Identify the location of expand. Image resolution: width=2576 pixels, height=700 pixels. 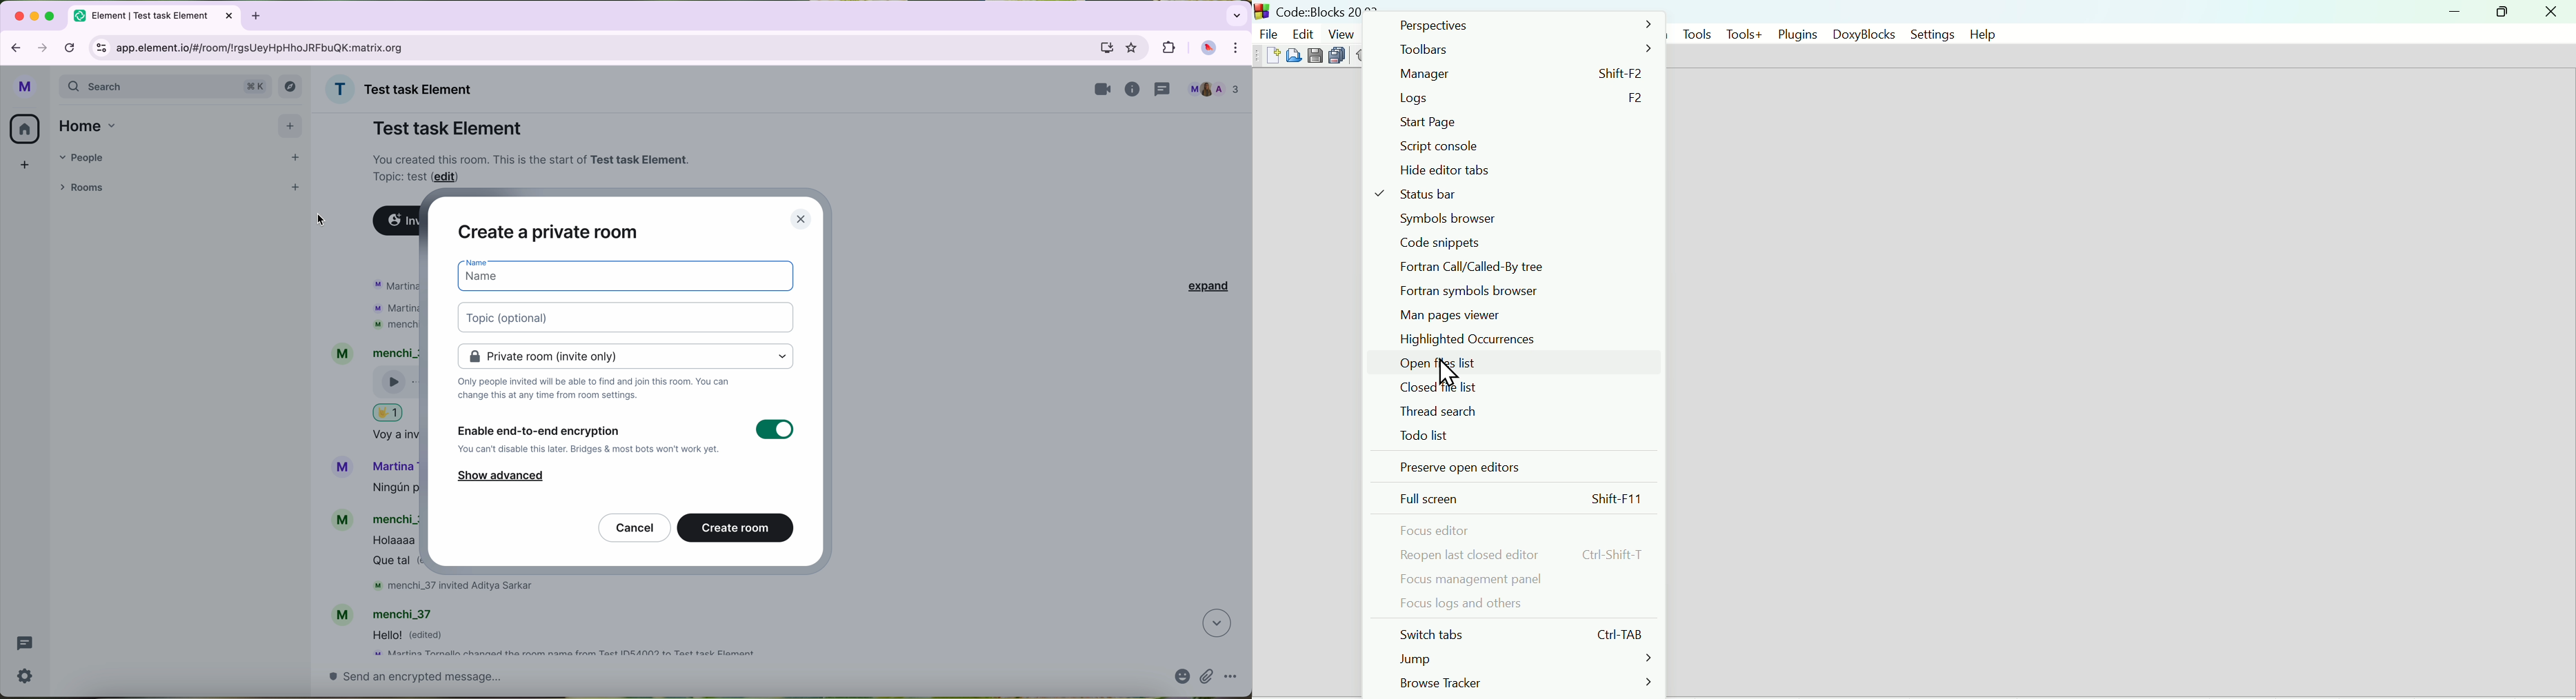
(1203, 285).